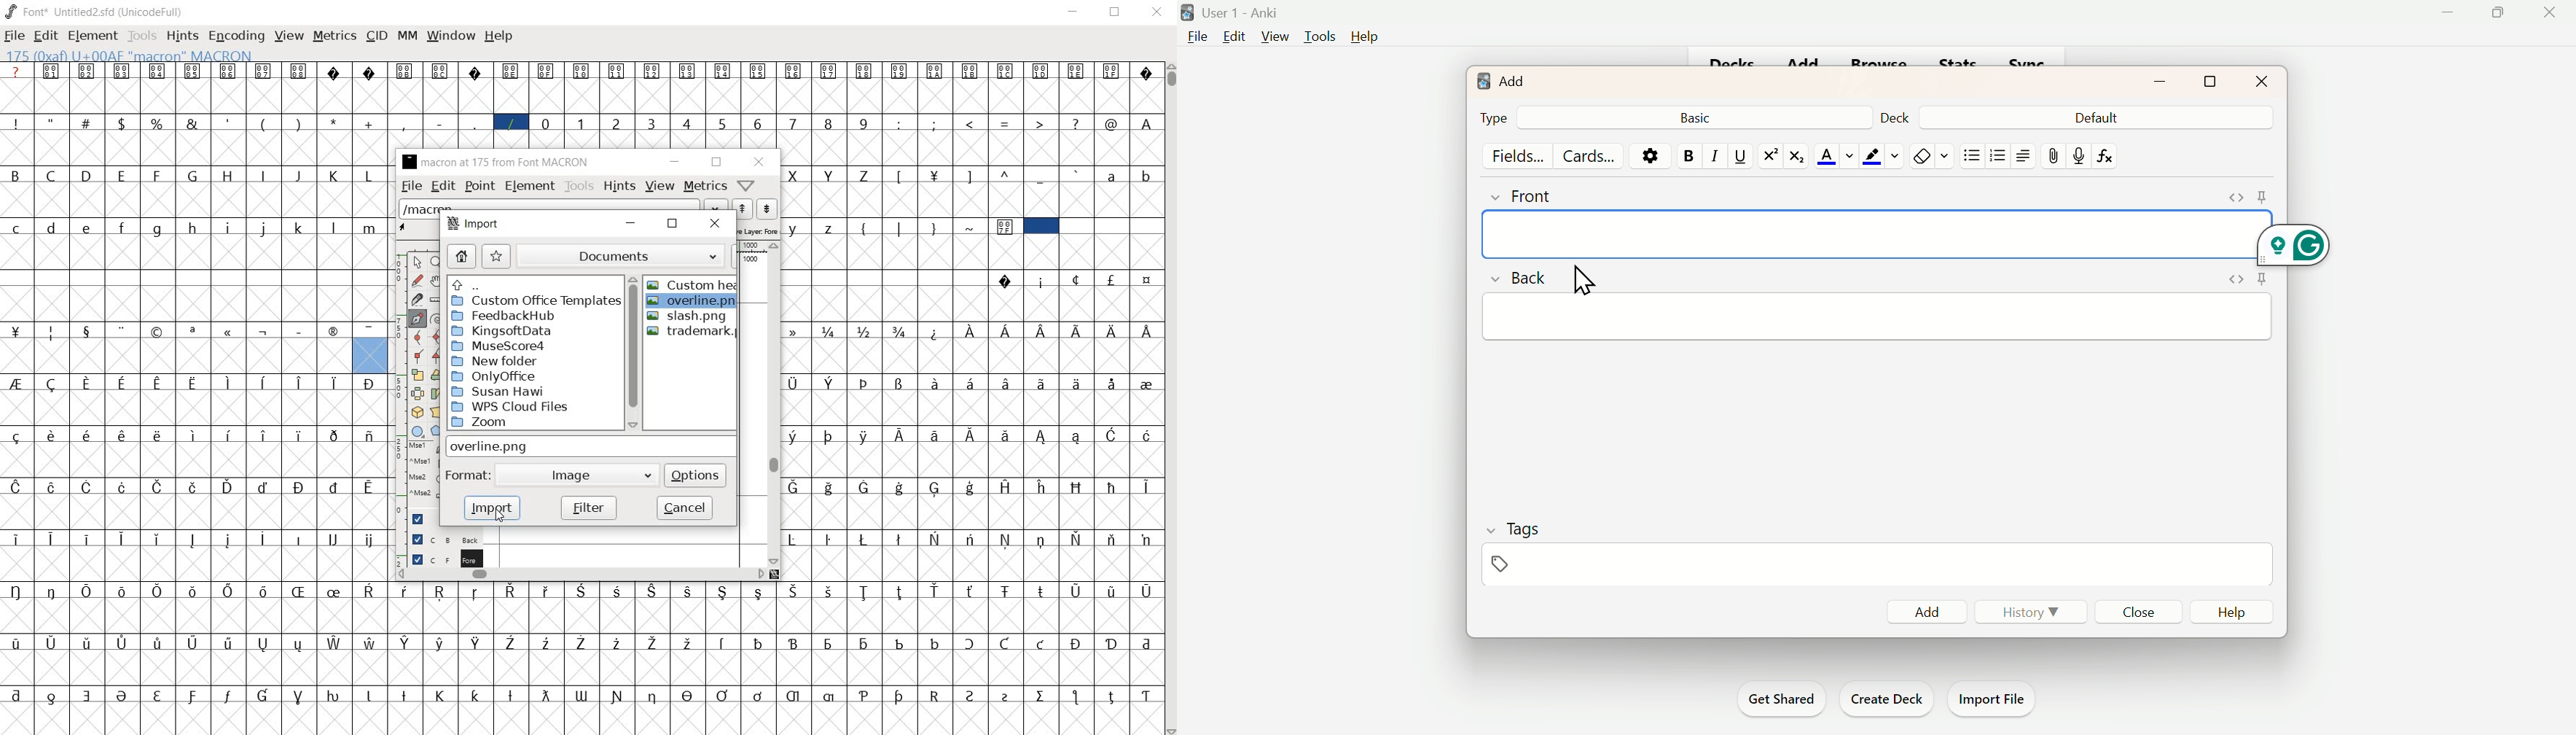  Describe the element at coordinates (442, 643) in the screenshot. I see `Symbol` at that location.